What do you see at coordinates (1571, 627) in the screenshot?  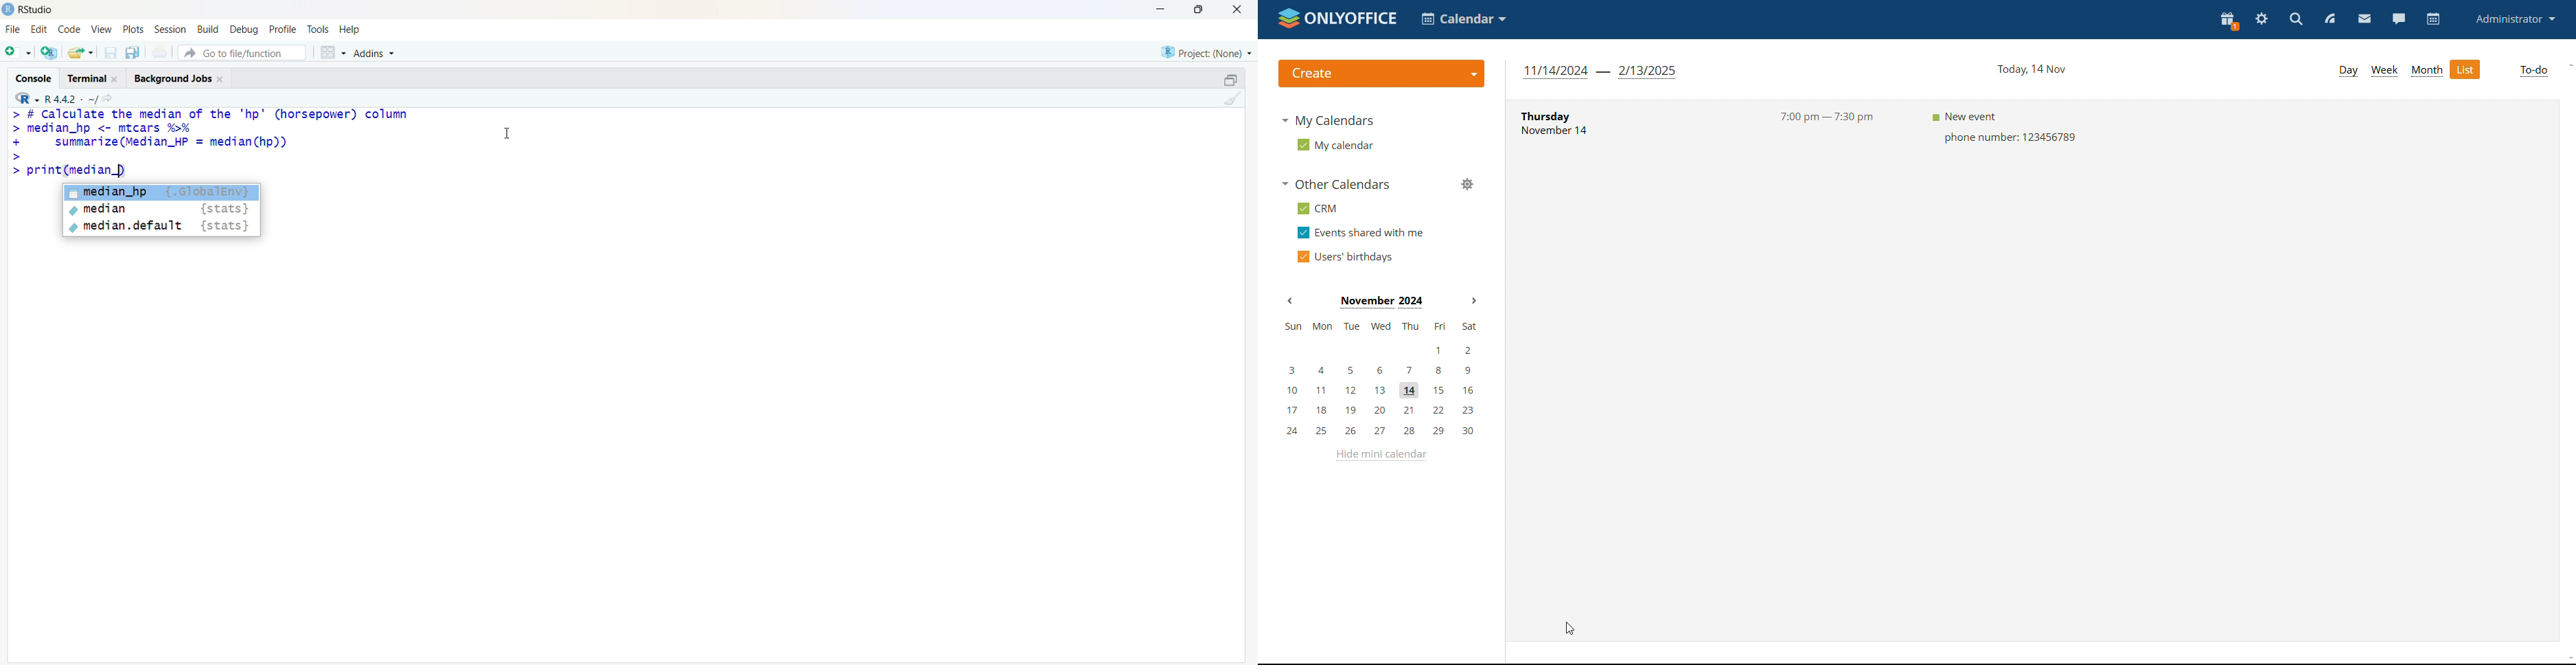 I see `cursor` at bounding box center [1571, 627].